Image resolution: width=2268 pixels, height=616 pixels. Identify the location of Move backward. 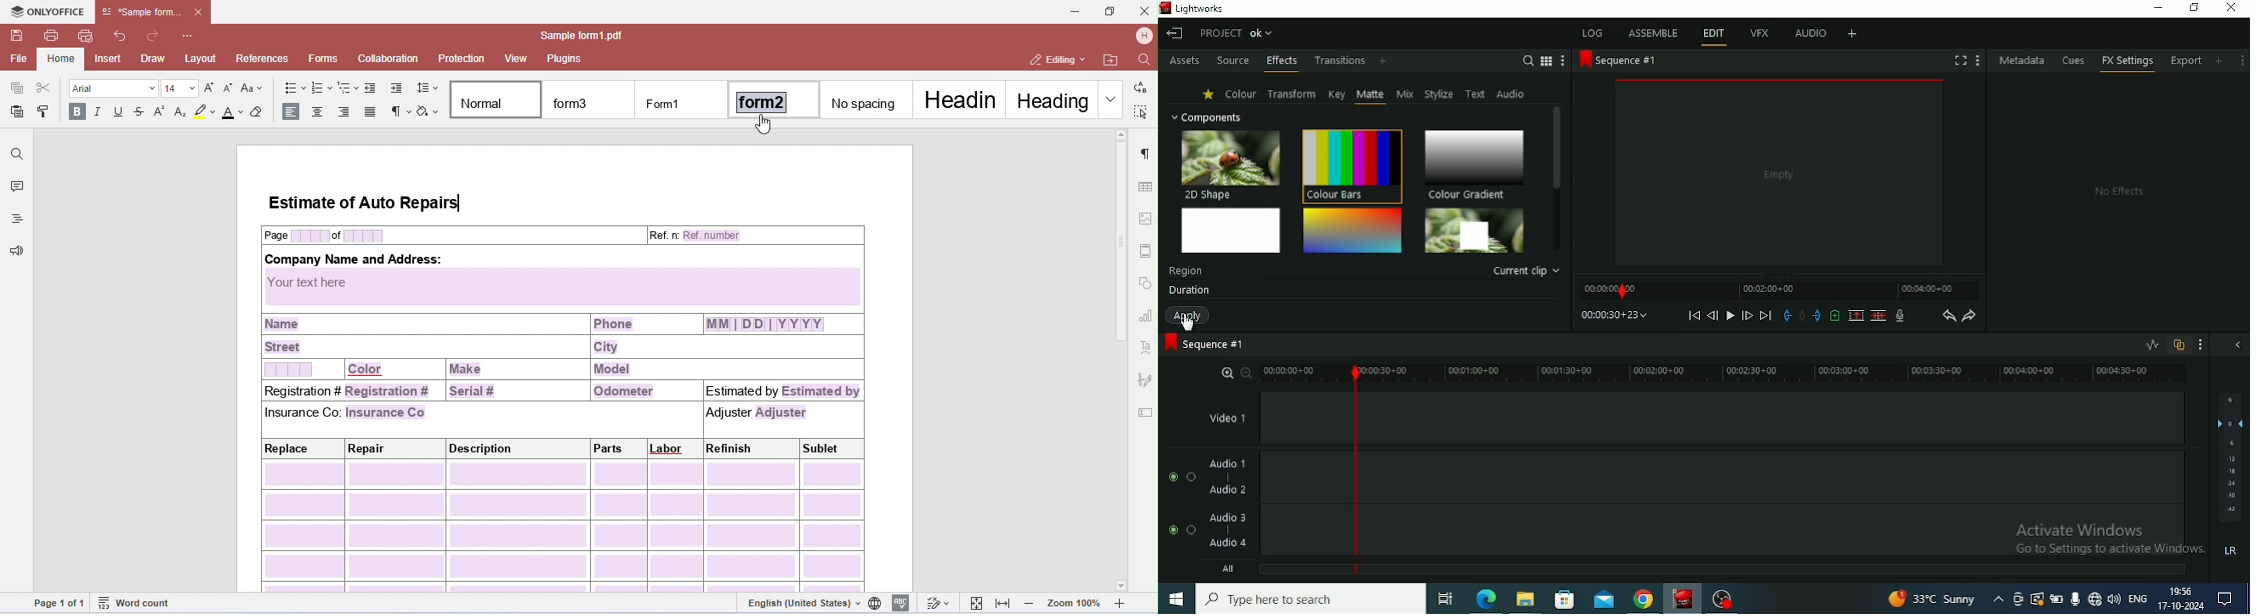
(1694, 315).